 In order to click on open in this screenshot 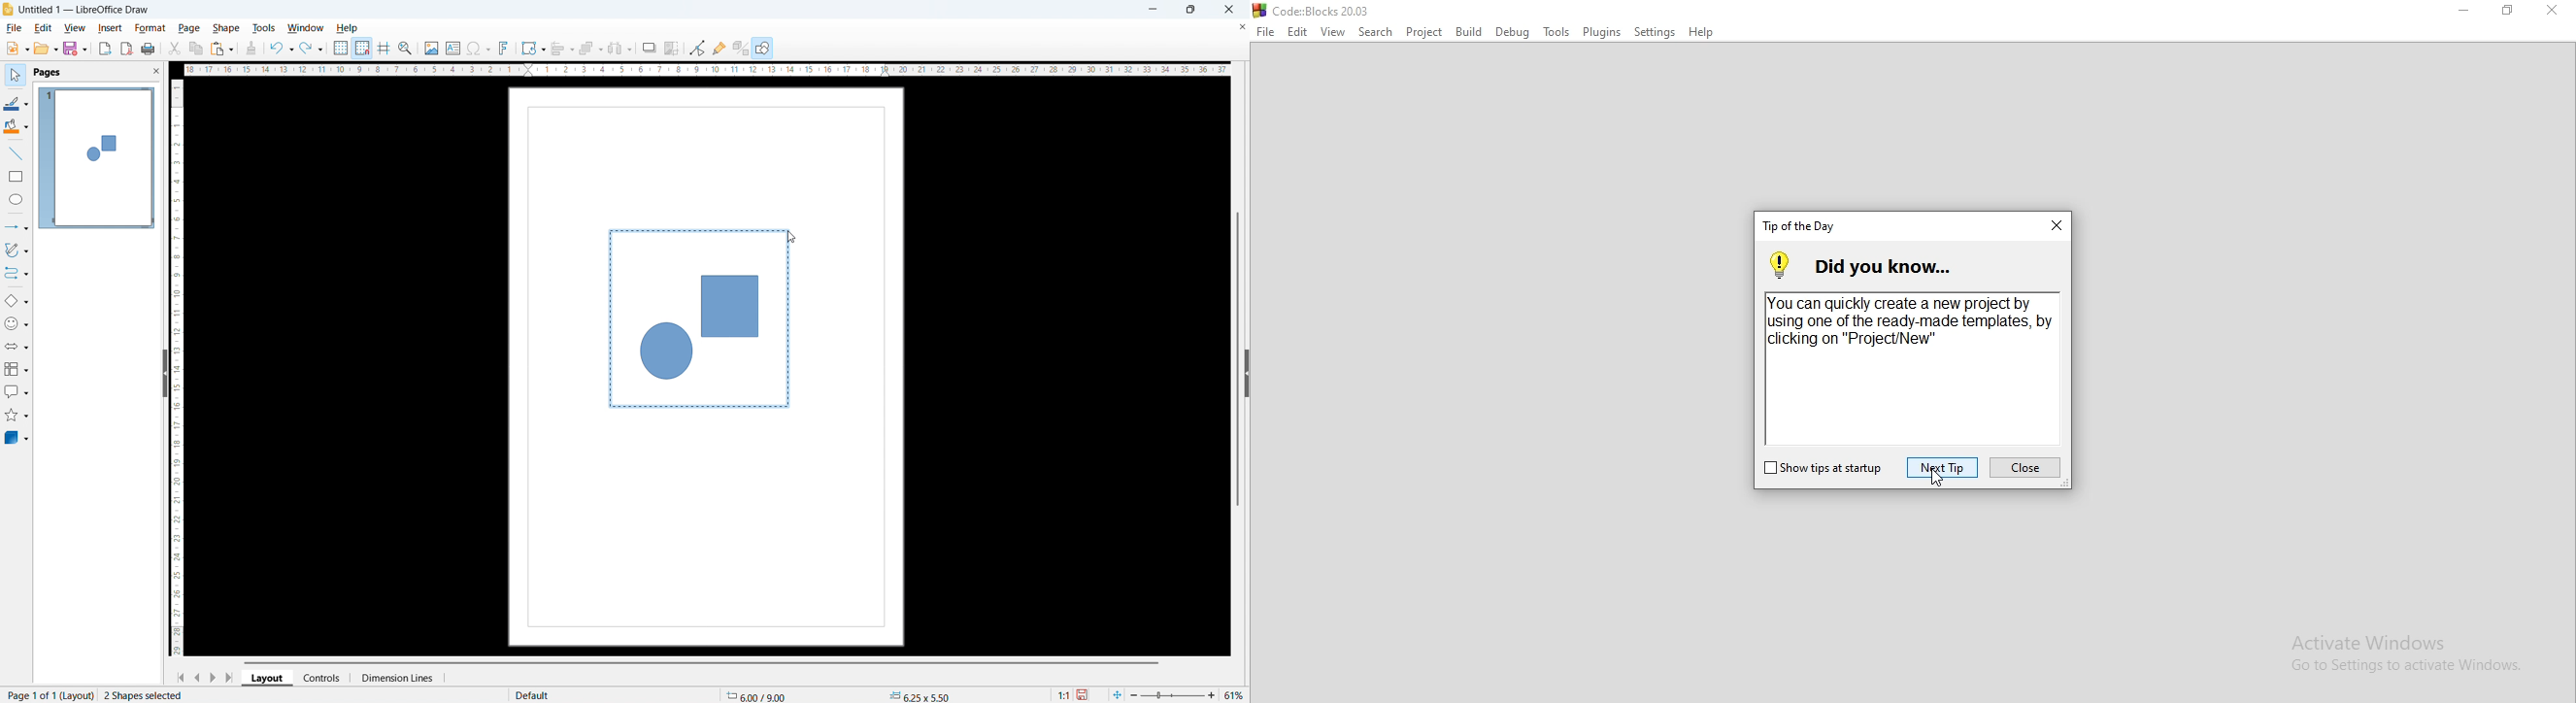, I will do `click(46, 49)`.